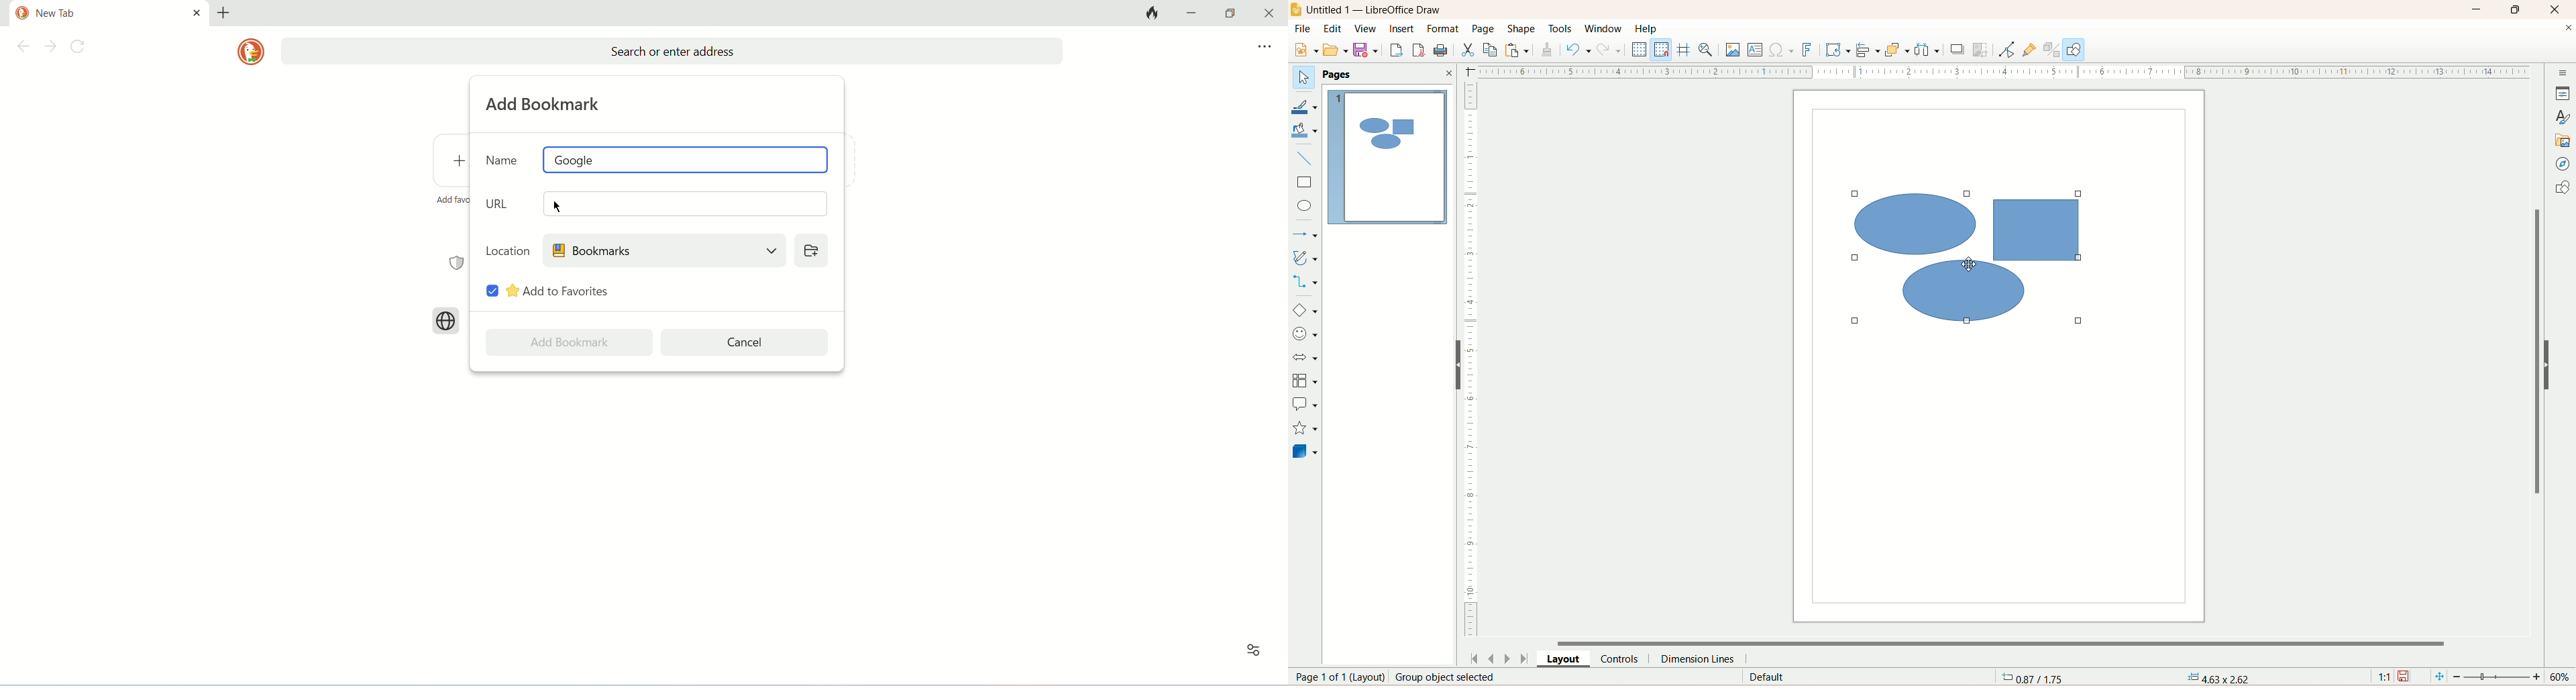 This screenshot has width=2576, height=700. What do you see at coordinates (1305, 311) in the screenshot?
I see `basic shapes` at bounding box center [1305, 311].